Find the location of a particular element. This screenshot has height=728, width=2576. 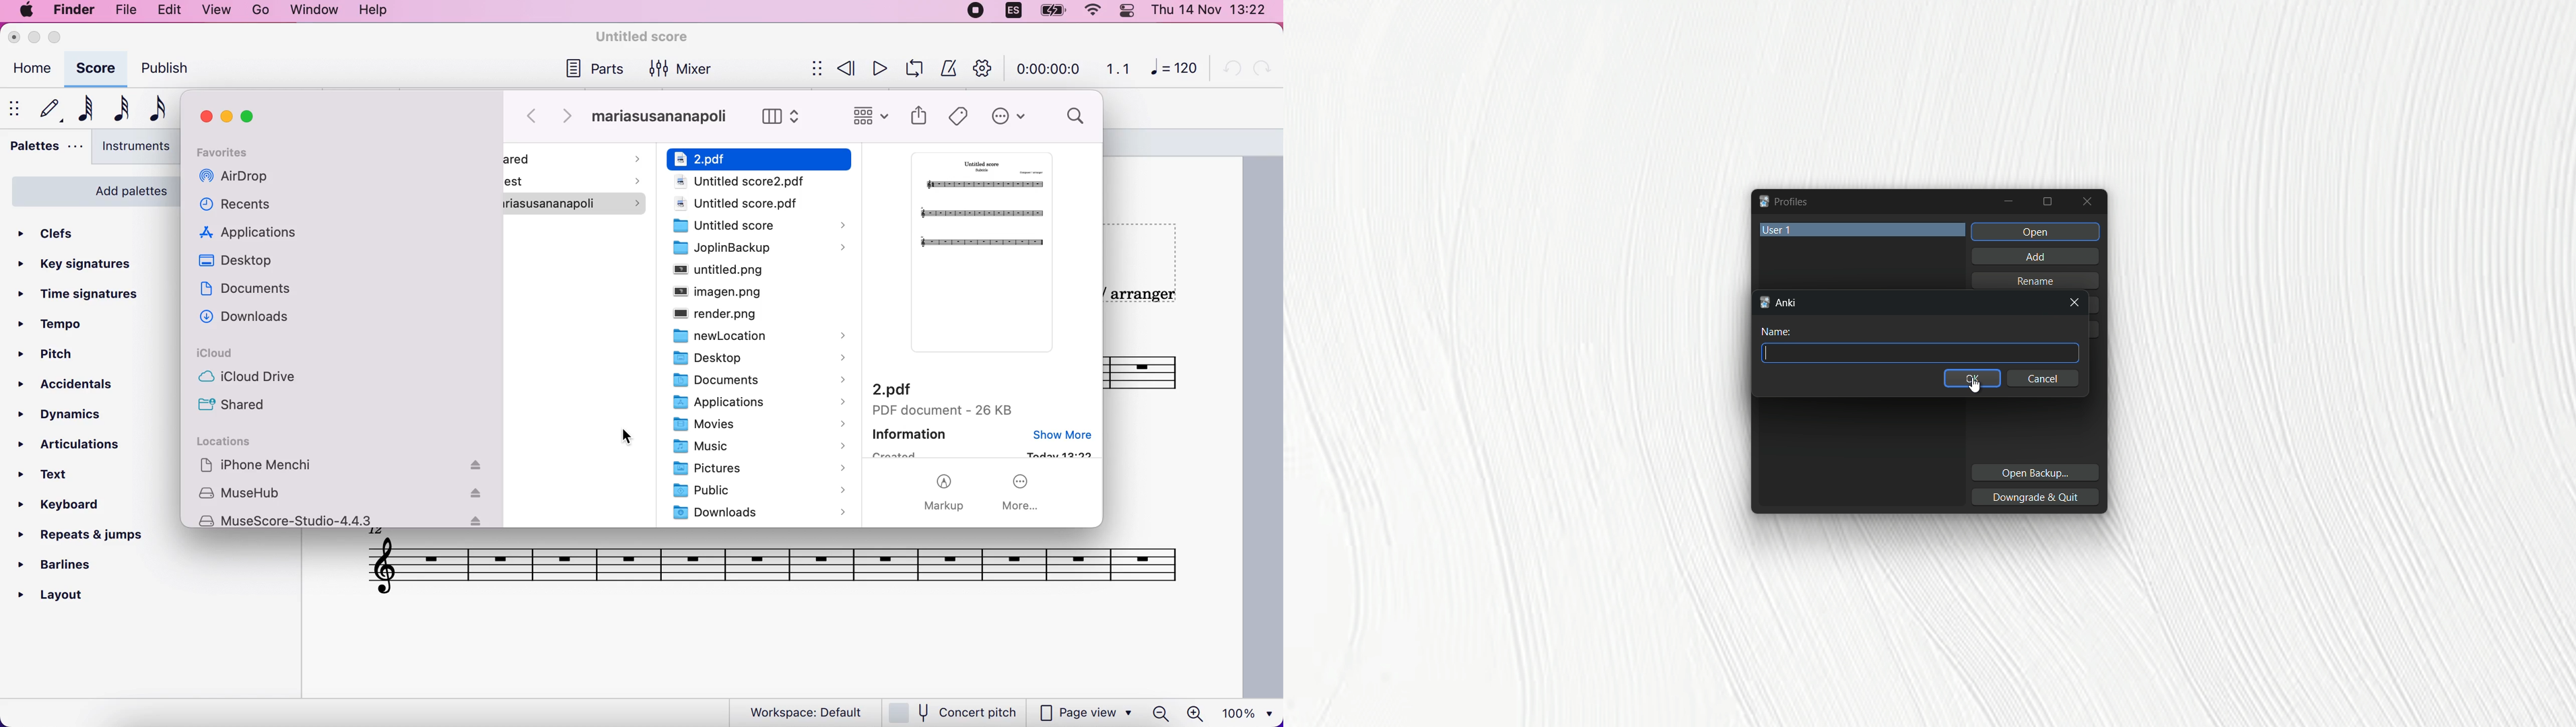

add is located at coordinates (2034, 254).